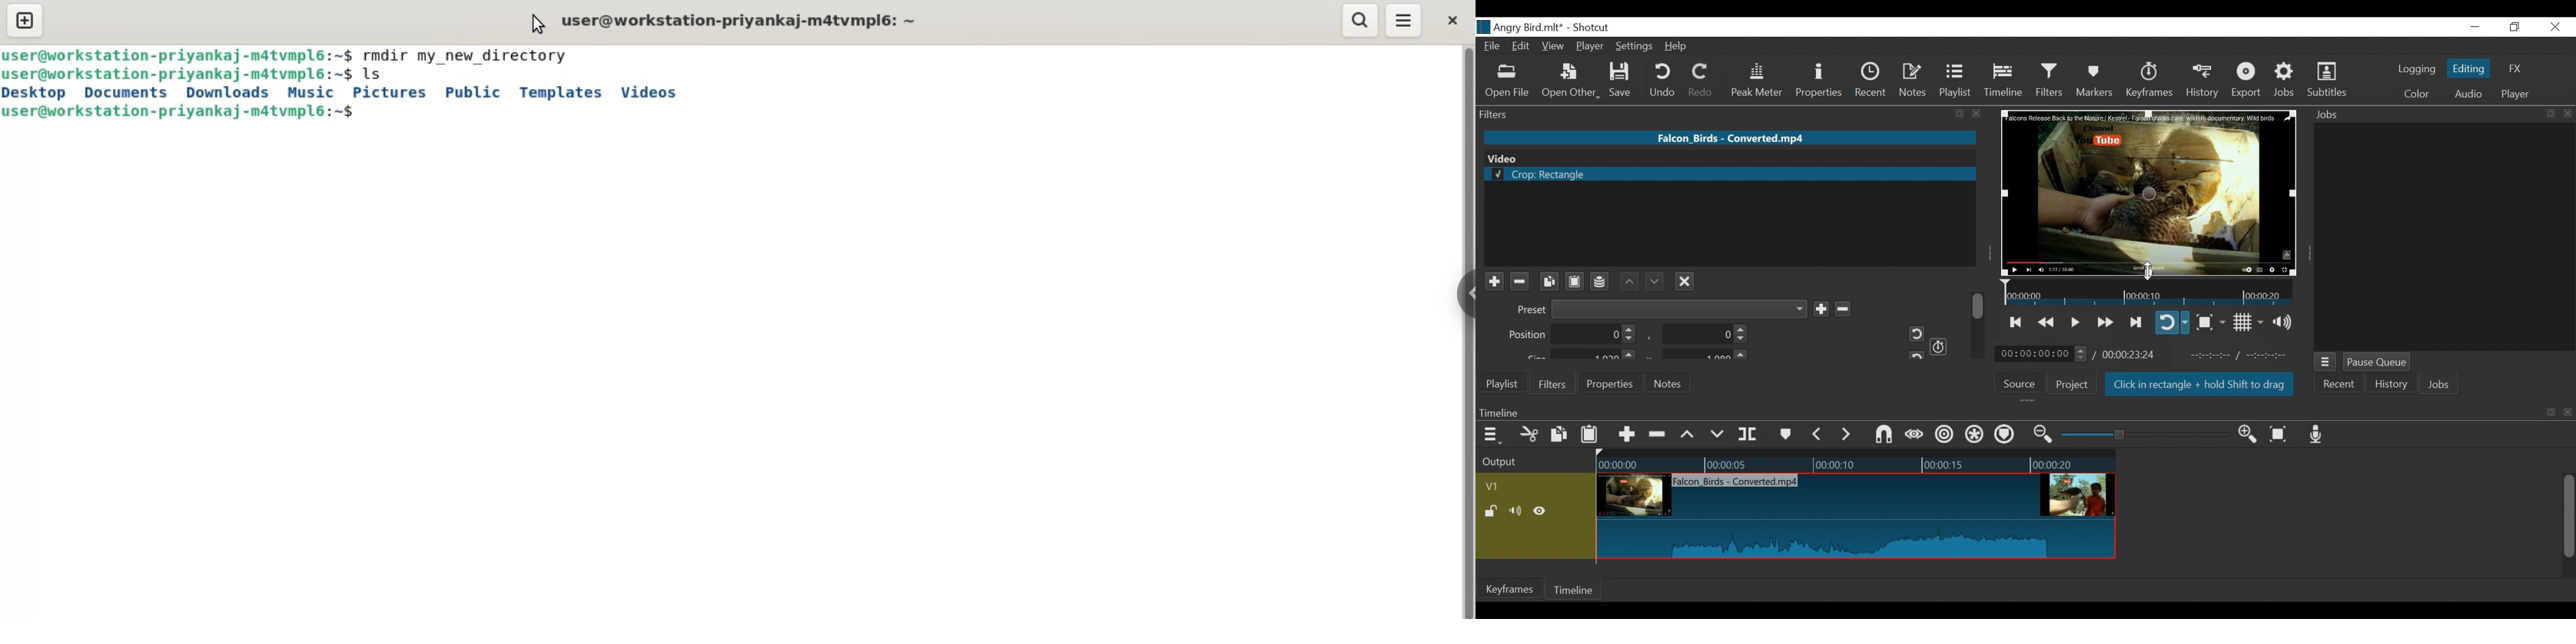 The width and height of the screenshot is (2576, 644). What do you see at coordinates (2379, 363) in the screenshot?
I see `Pause Queue` at bounding box center [2379, 363].